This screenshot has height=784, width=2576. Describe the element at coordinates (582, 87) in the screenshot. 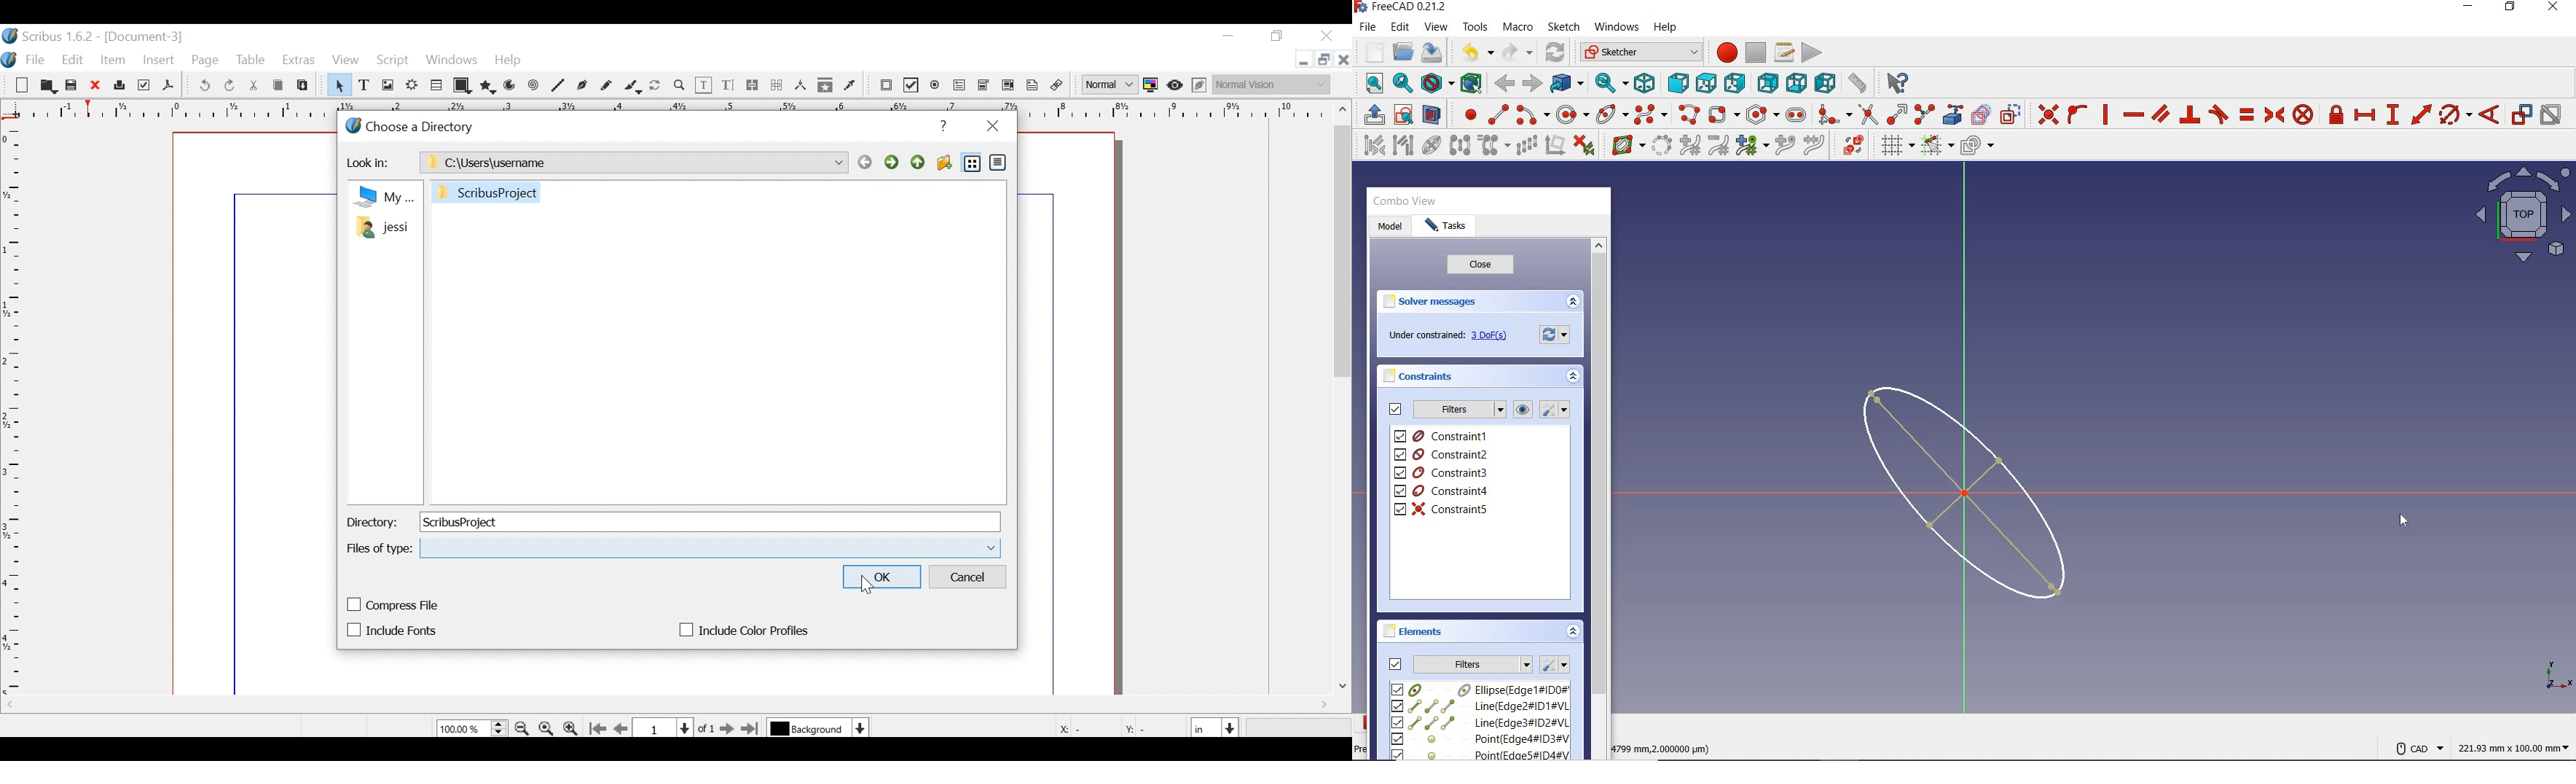

I see `Bezier Curve` at that location.